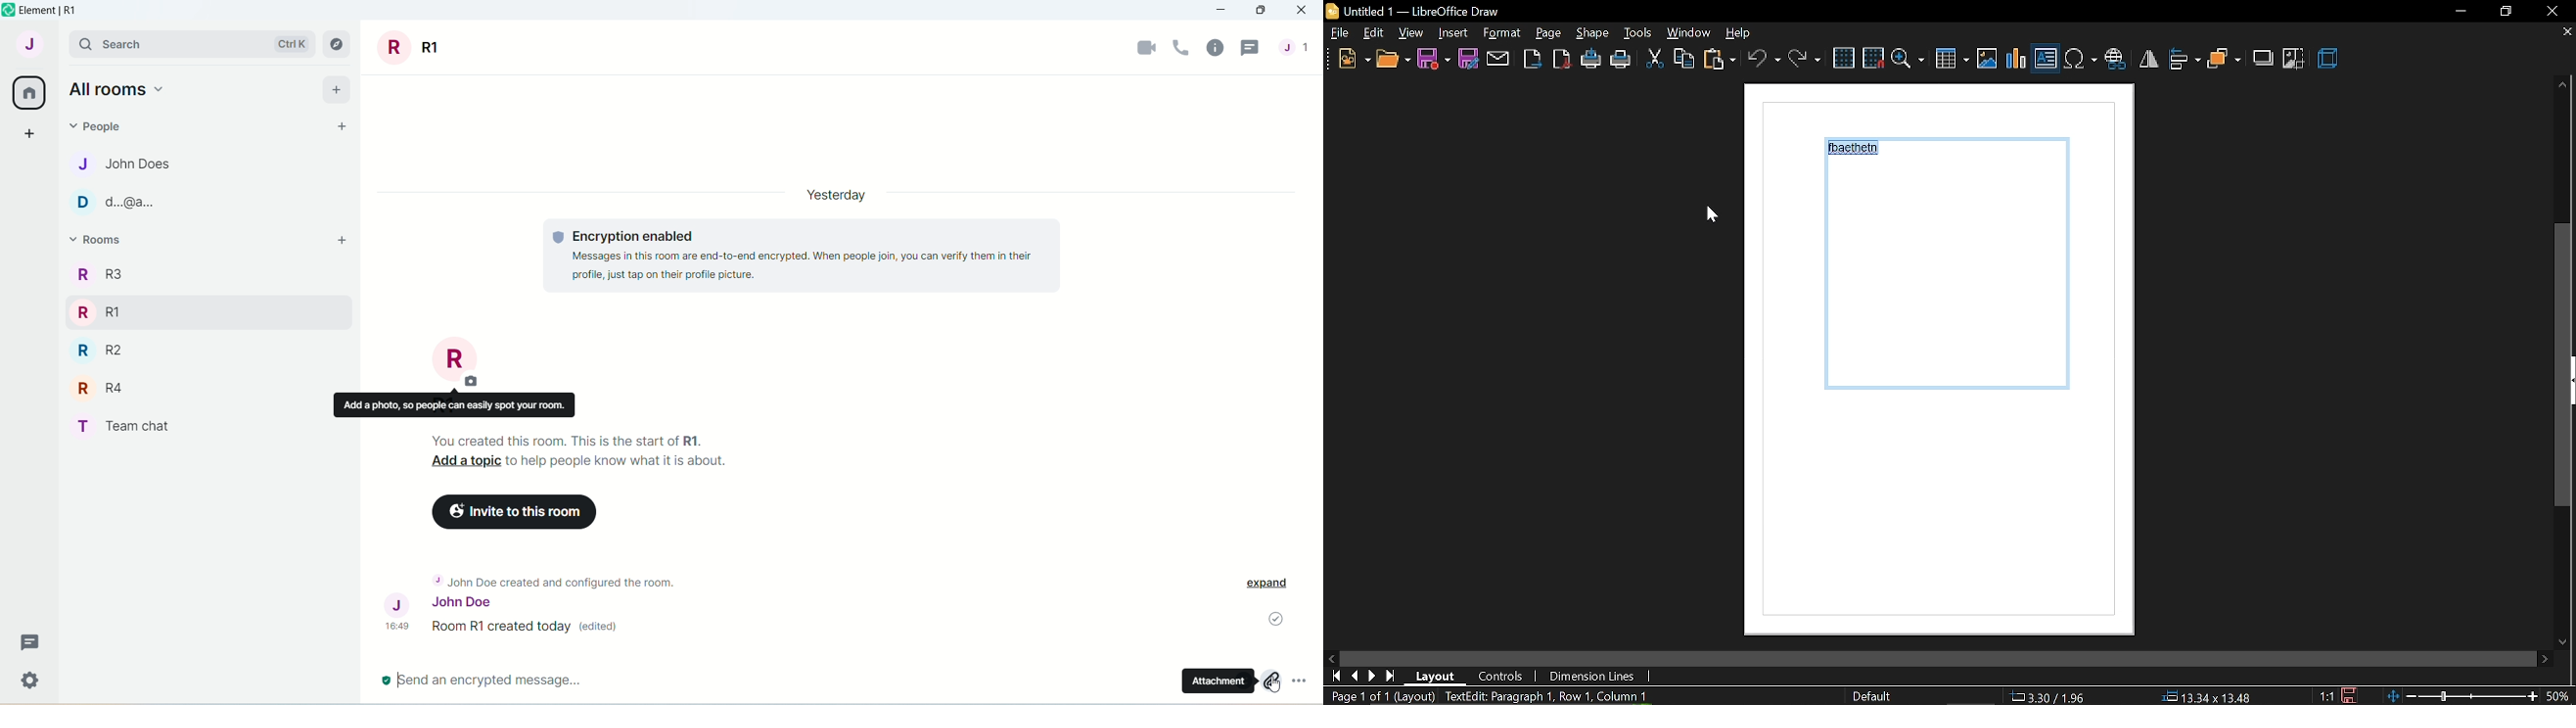  Describe the element at coordinates (2115, 61) in the screenshot. I see `insert hyperlink` at that location.